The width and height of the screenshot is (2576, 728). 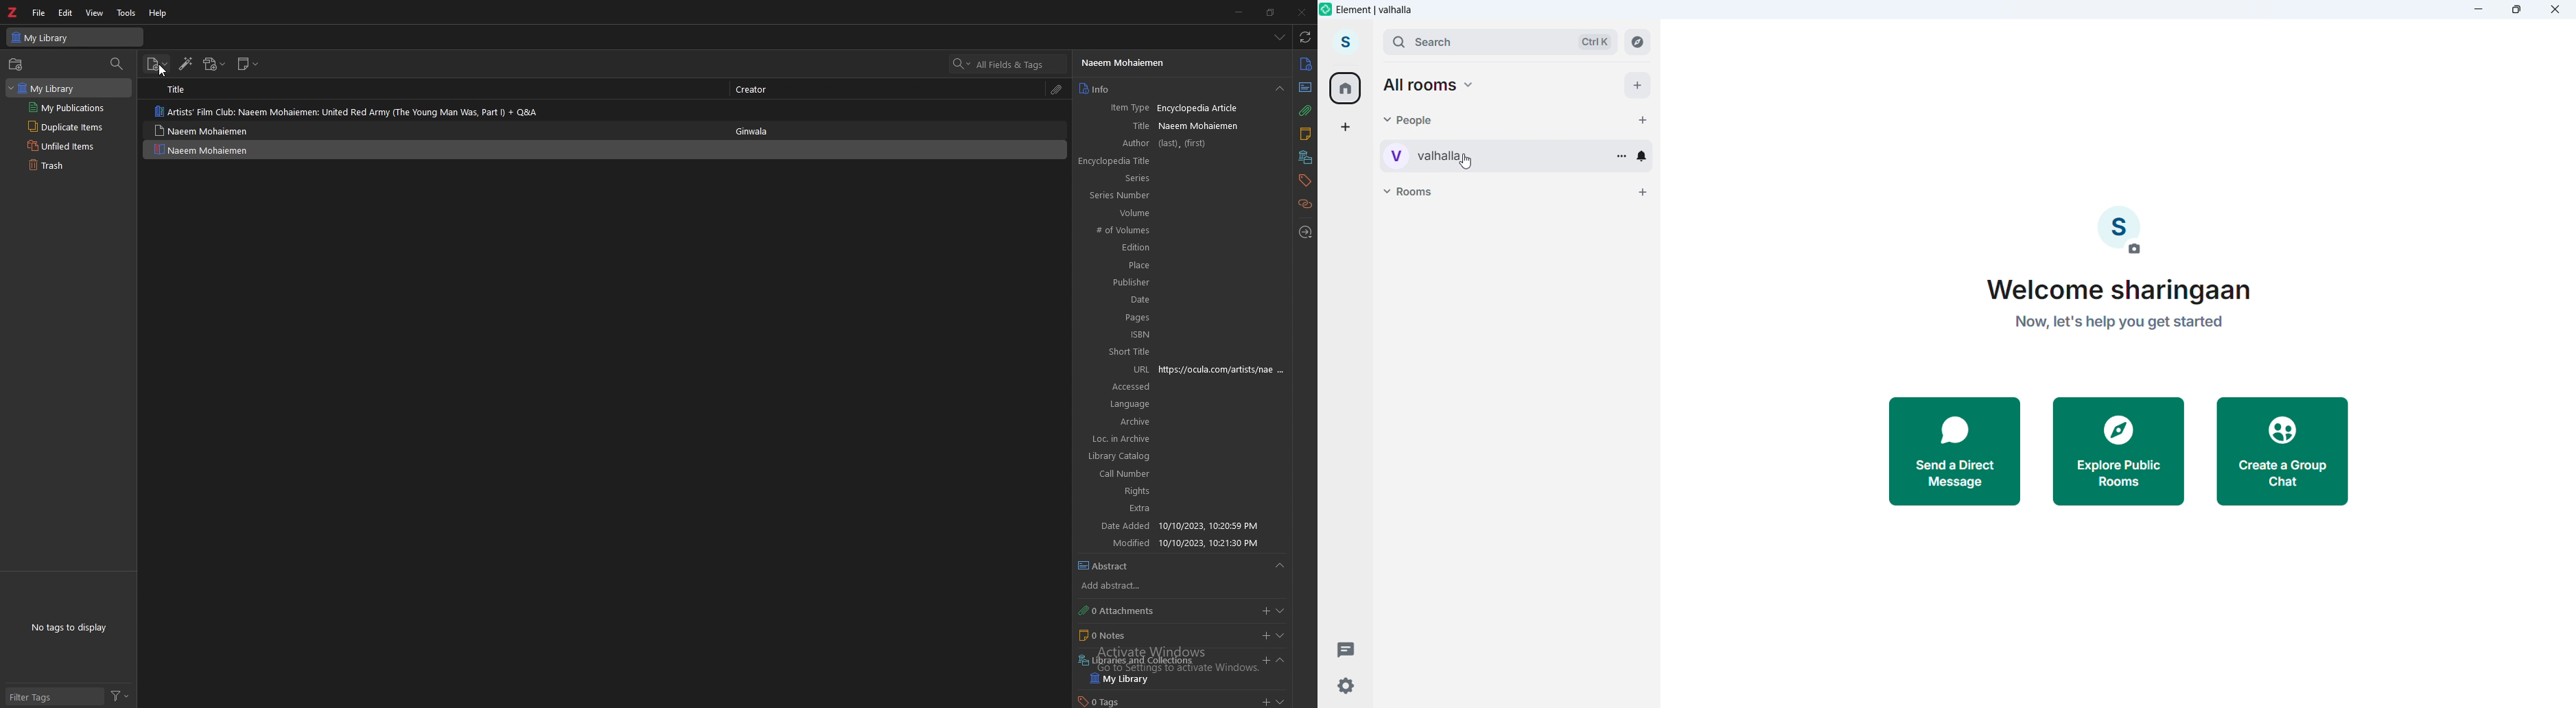 What do you see at coordinates (40, 12) in the screenshot?
I see `file` at bounding box center [40, 12].